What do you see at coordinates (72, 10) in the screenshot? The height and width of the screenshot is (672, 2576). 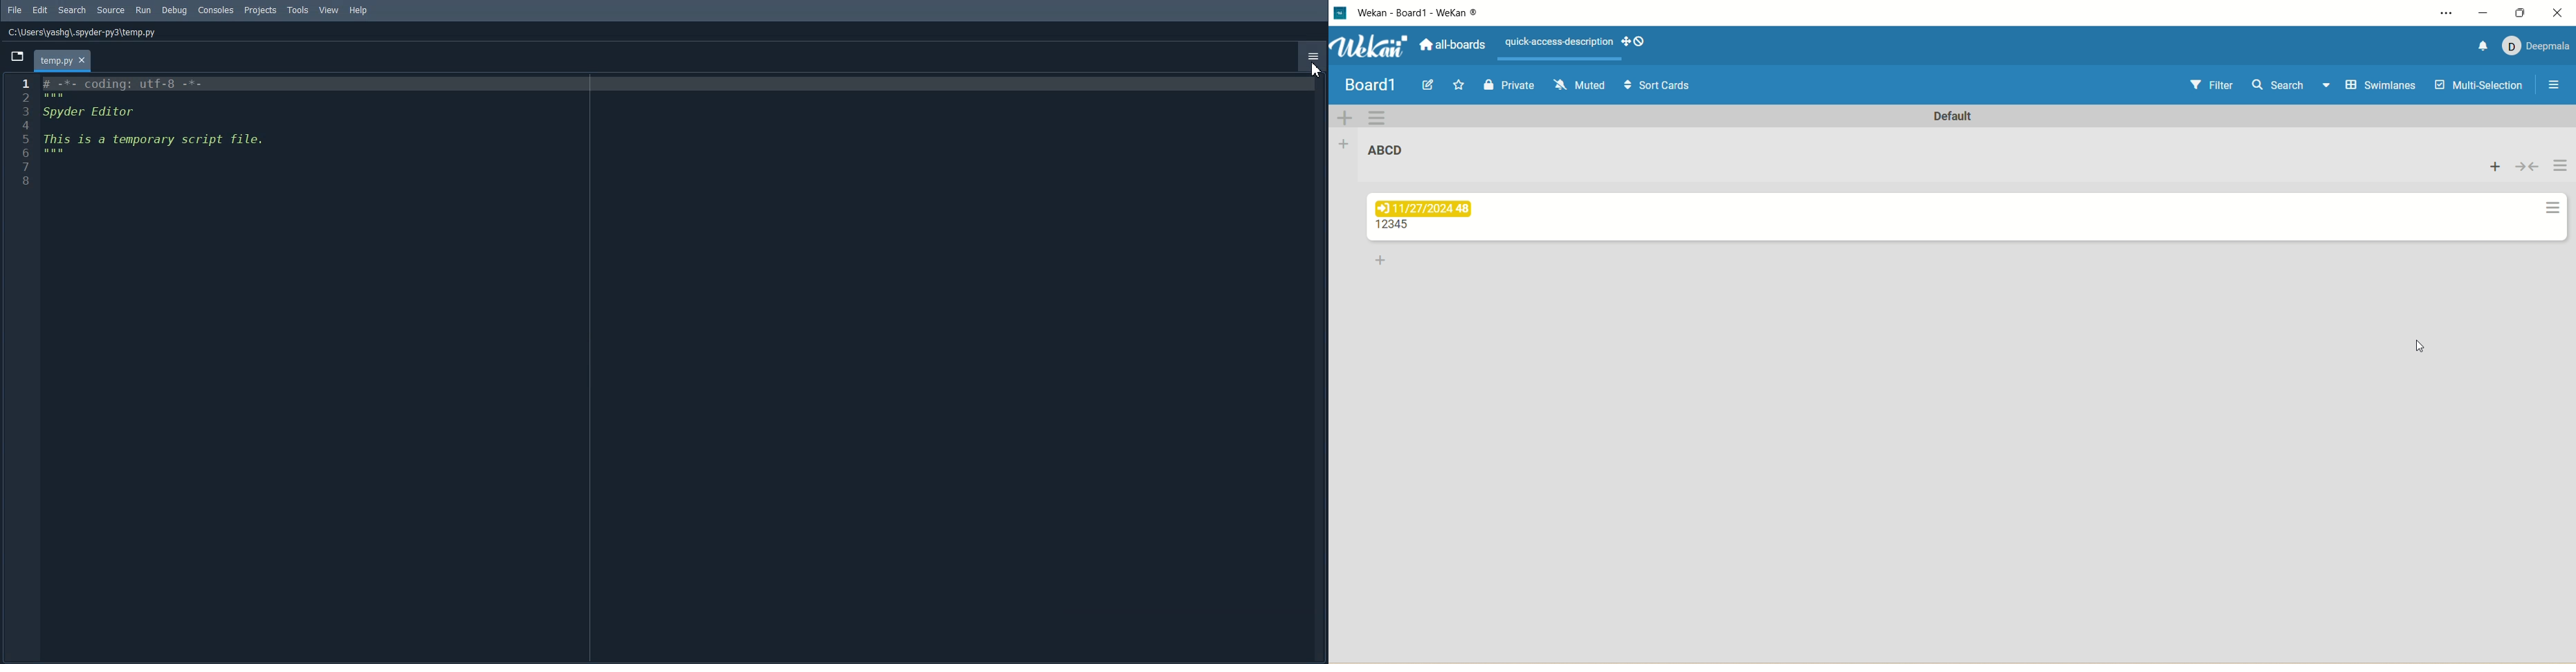 I see `Search` at bounding box center [72, 10].